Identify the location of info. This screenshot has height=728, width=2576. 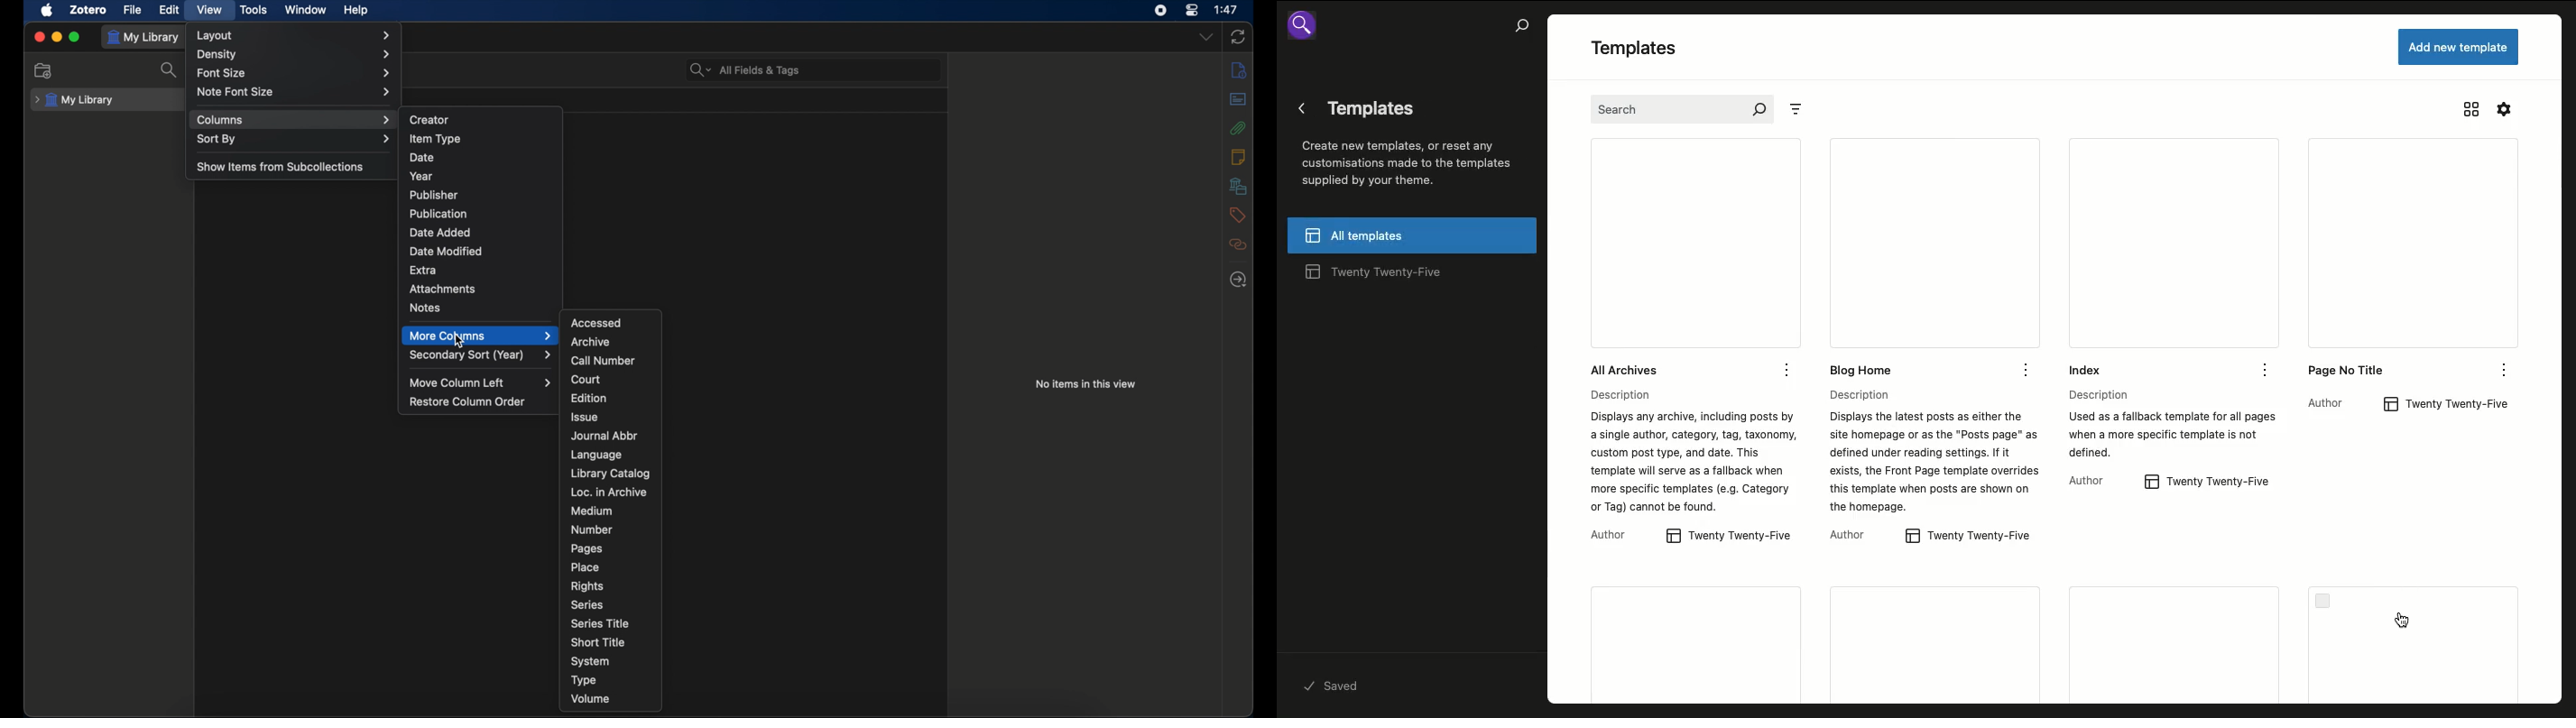
(1240, 70).